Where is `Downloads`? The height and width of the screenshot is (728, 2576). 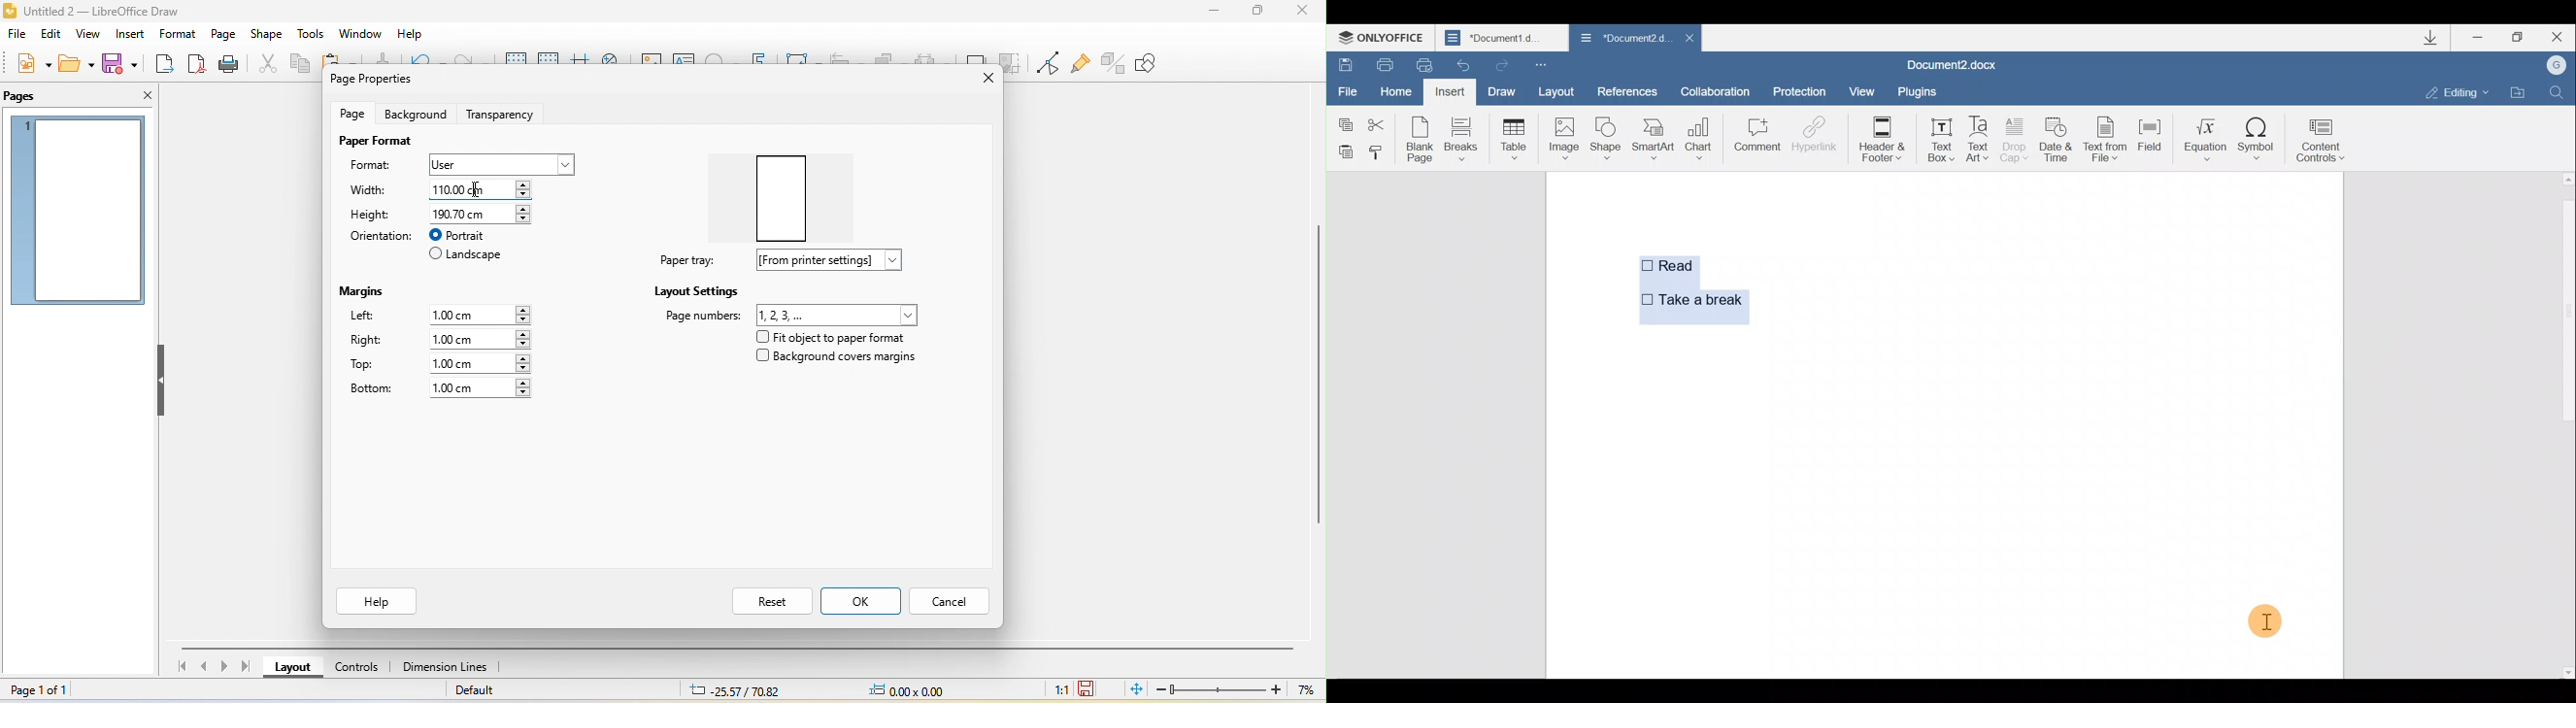
Downloads is located at coordinates (2438, 40).